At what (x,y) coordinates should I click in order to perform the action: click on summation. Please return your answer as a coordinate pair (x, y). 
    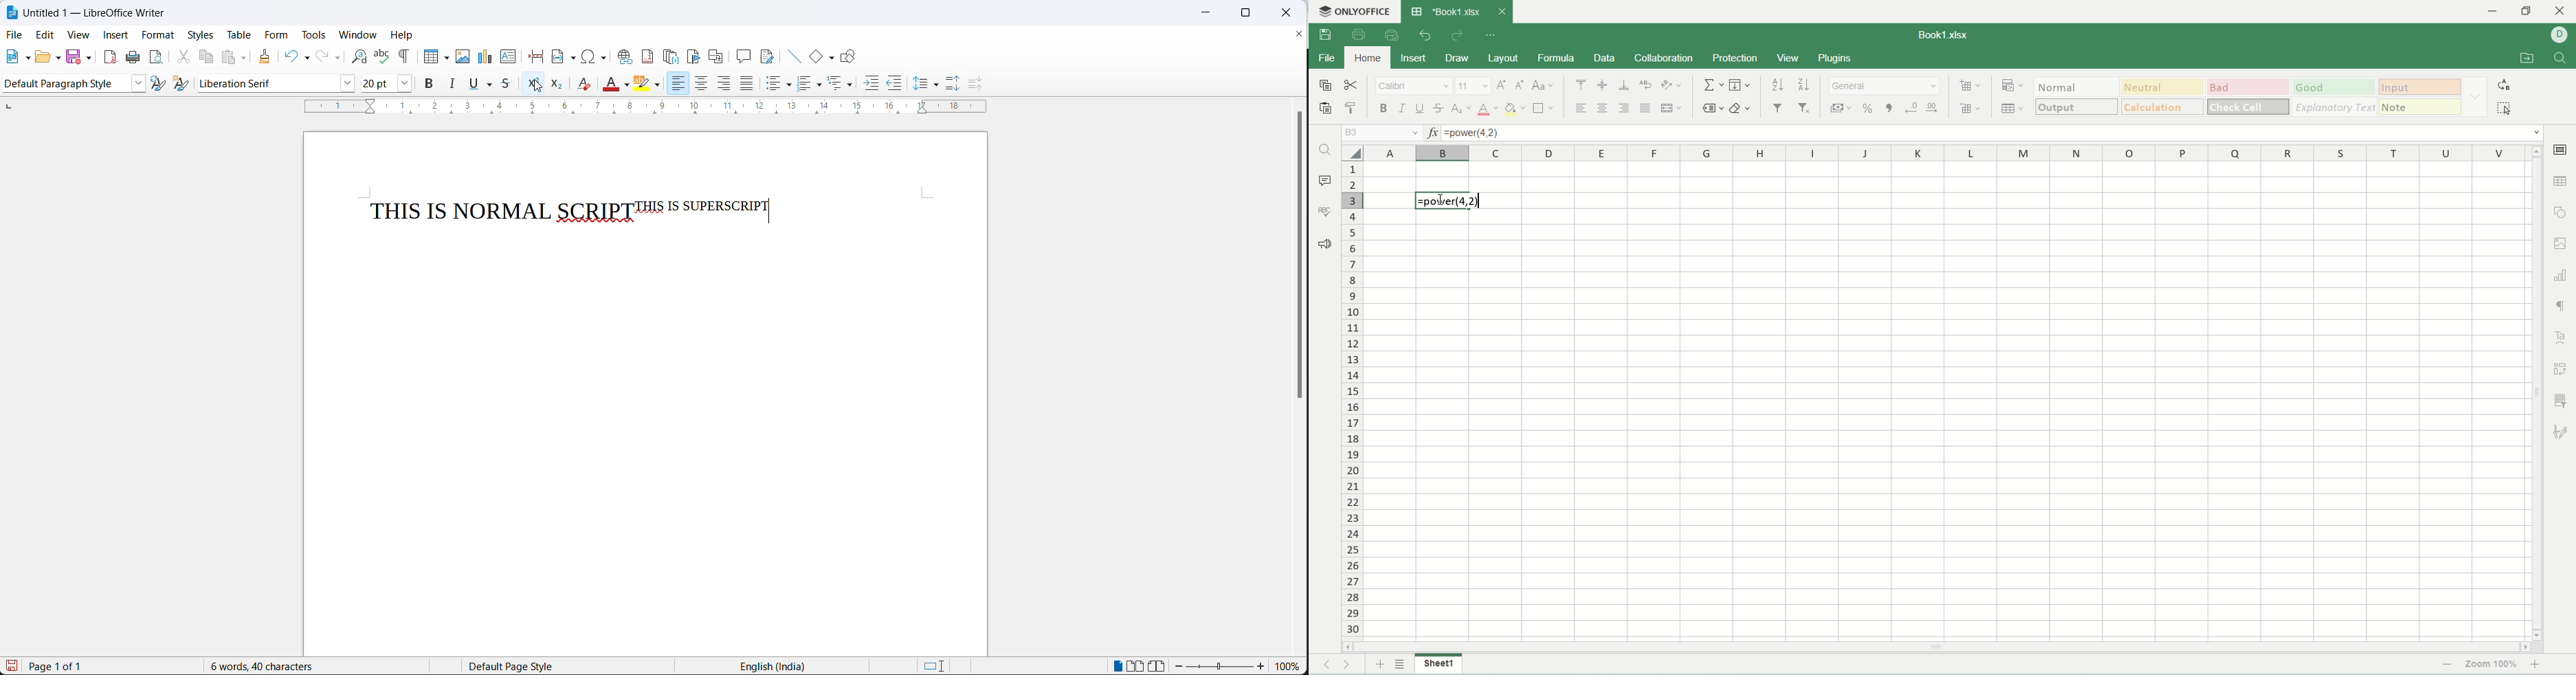
    Looking at the image, I should click on (1712, 85).